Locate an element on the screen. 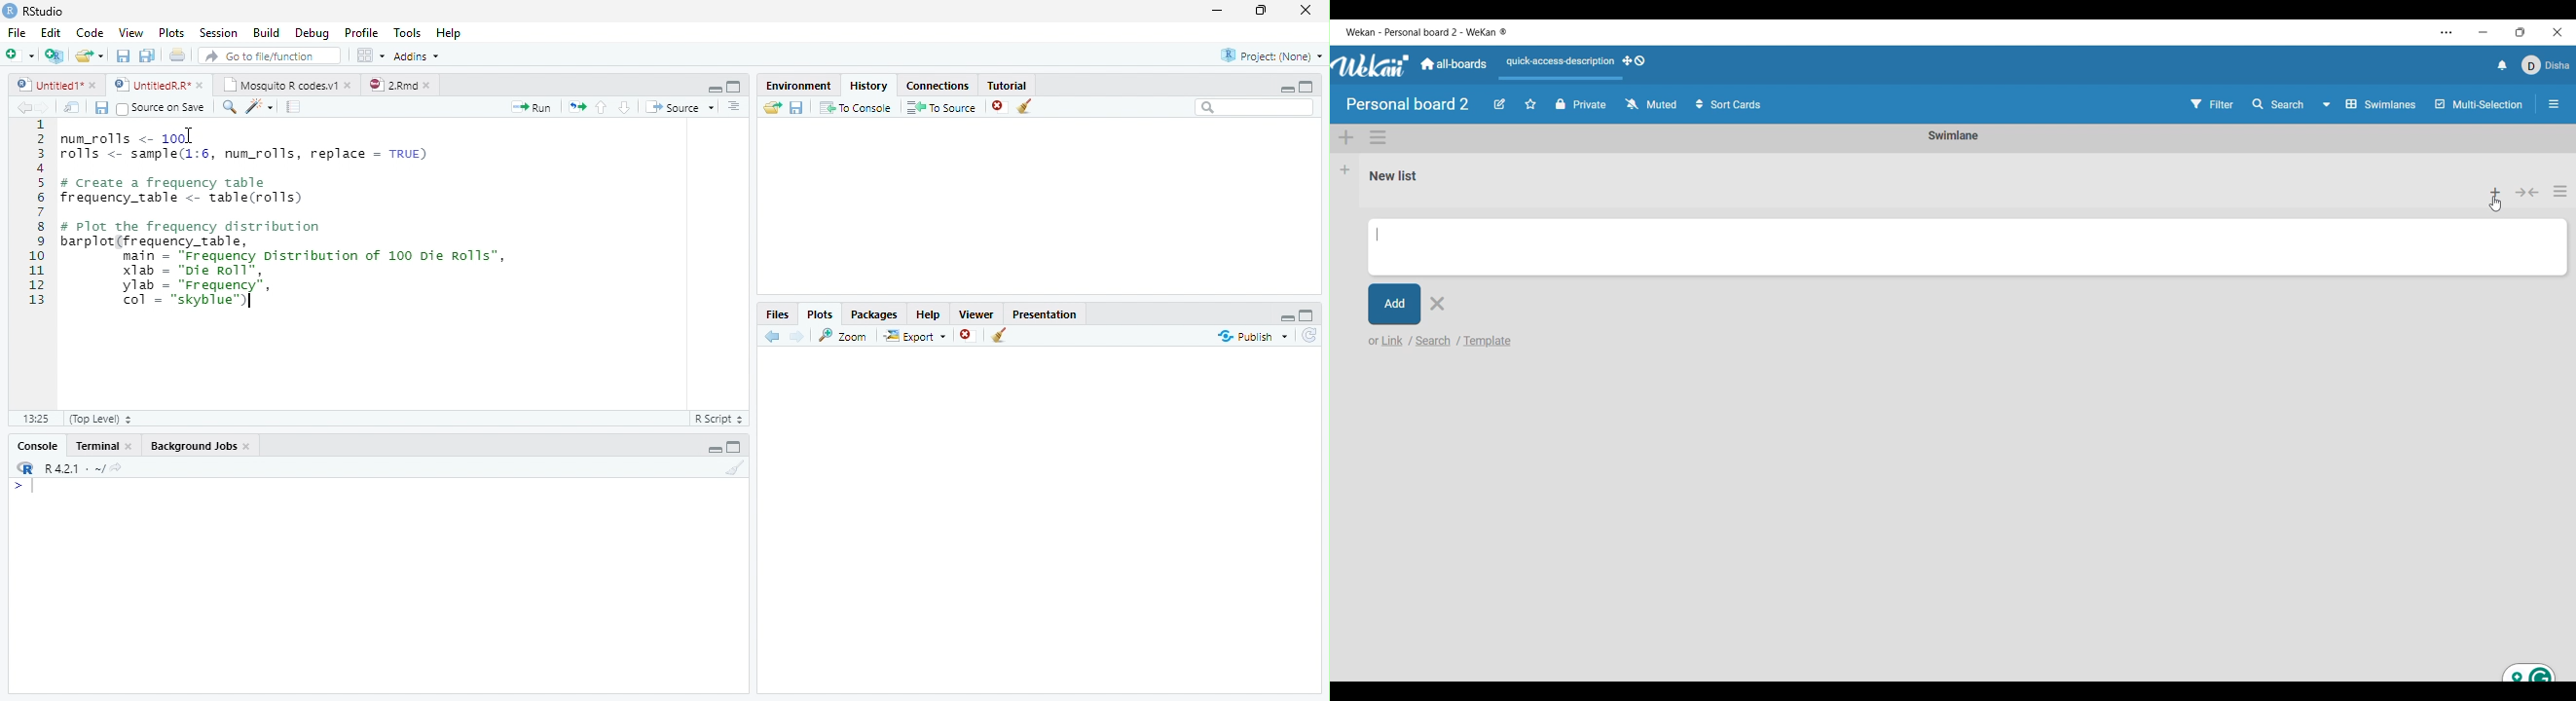 The image size is (2576, 728). Packages is located at coordinates (875, 314).